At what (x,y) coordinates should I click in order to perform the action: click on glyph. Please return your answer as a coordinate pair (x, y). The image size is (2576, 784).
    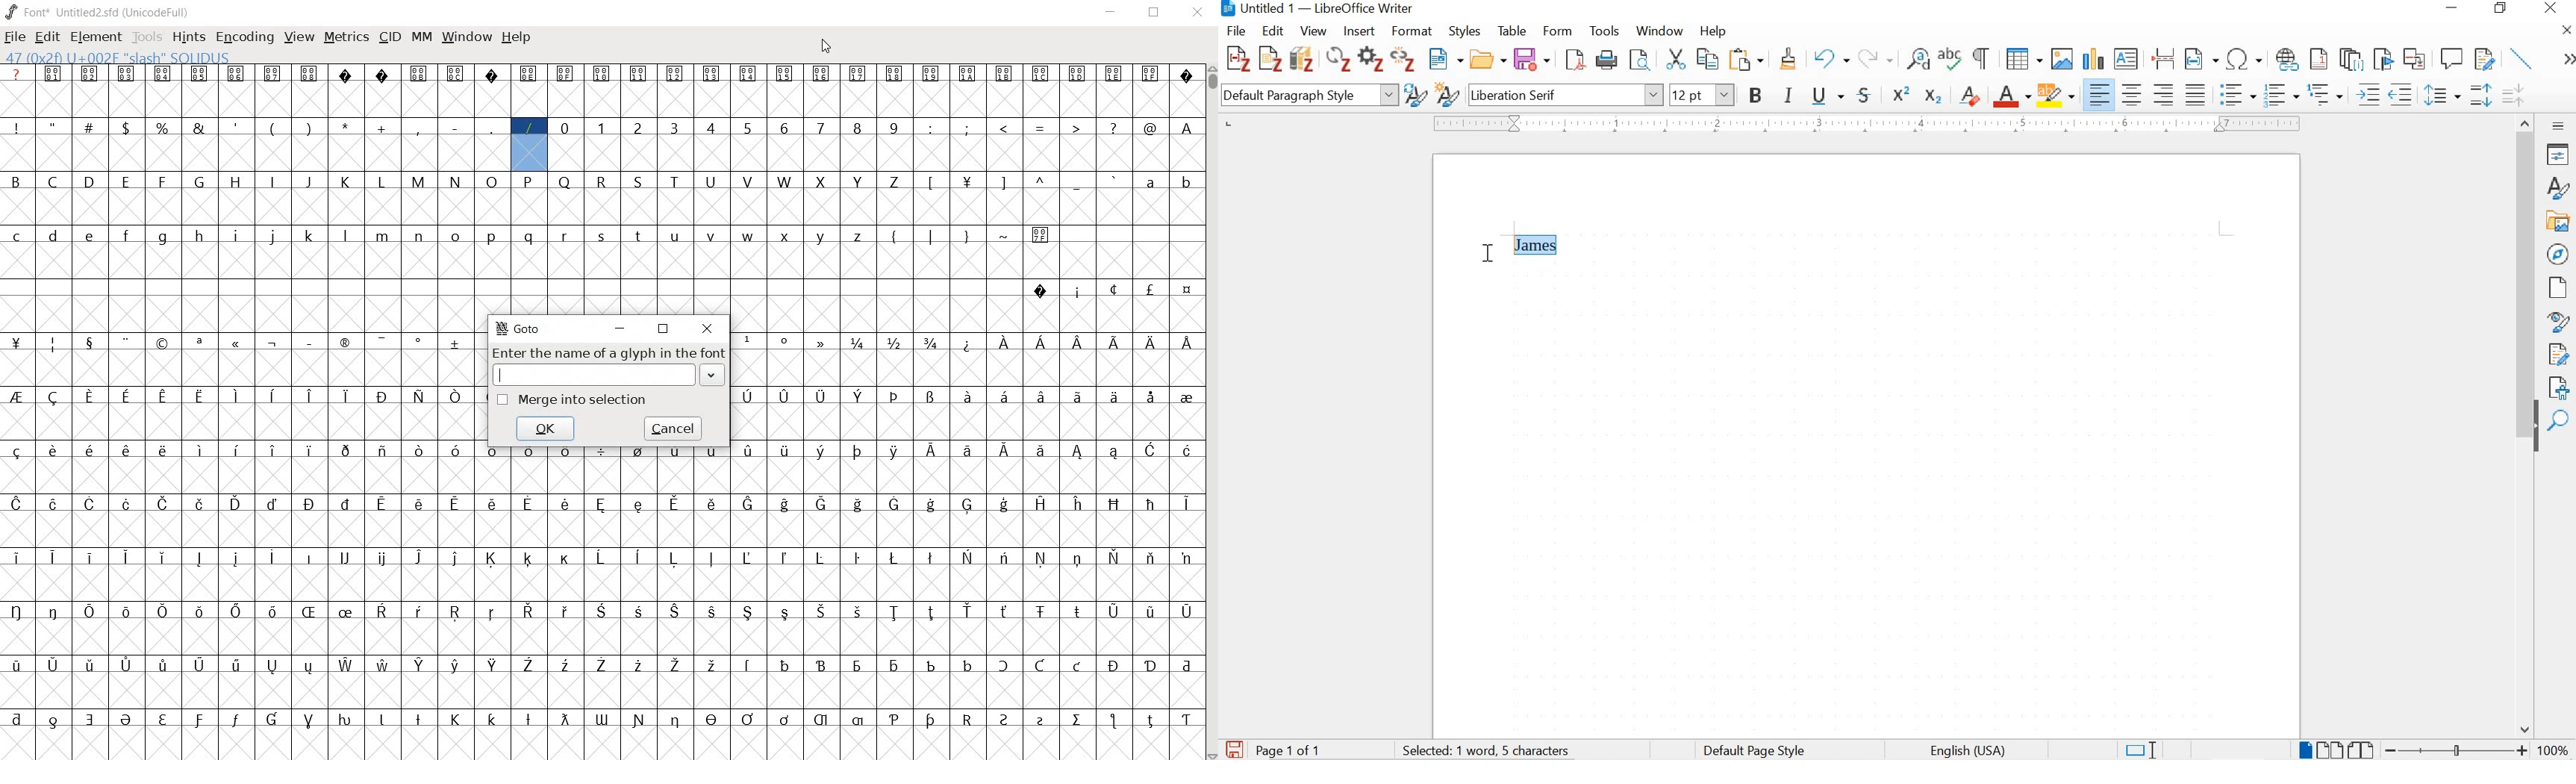
    Looking at the image, I should click on (1041, 236).